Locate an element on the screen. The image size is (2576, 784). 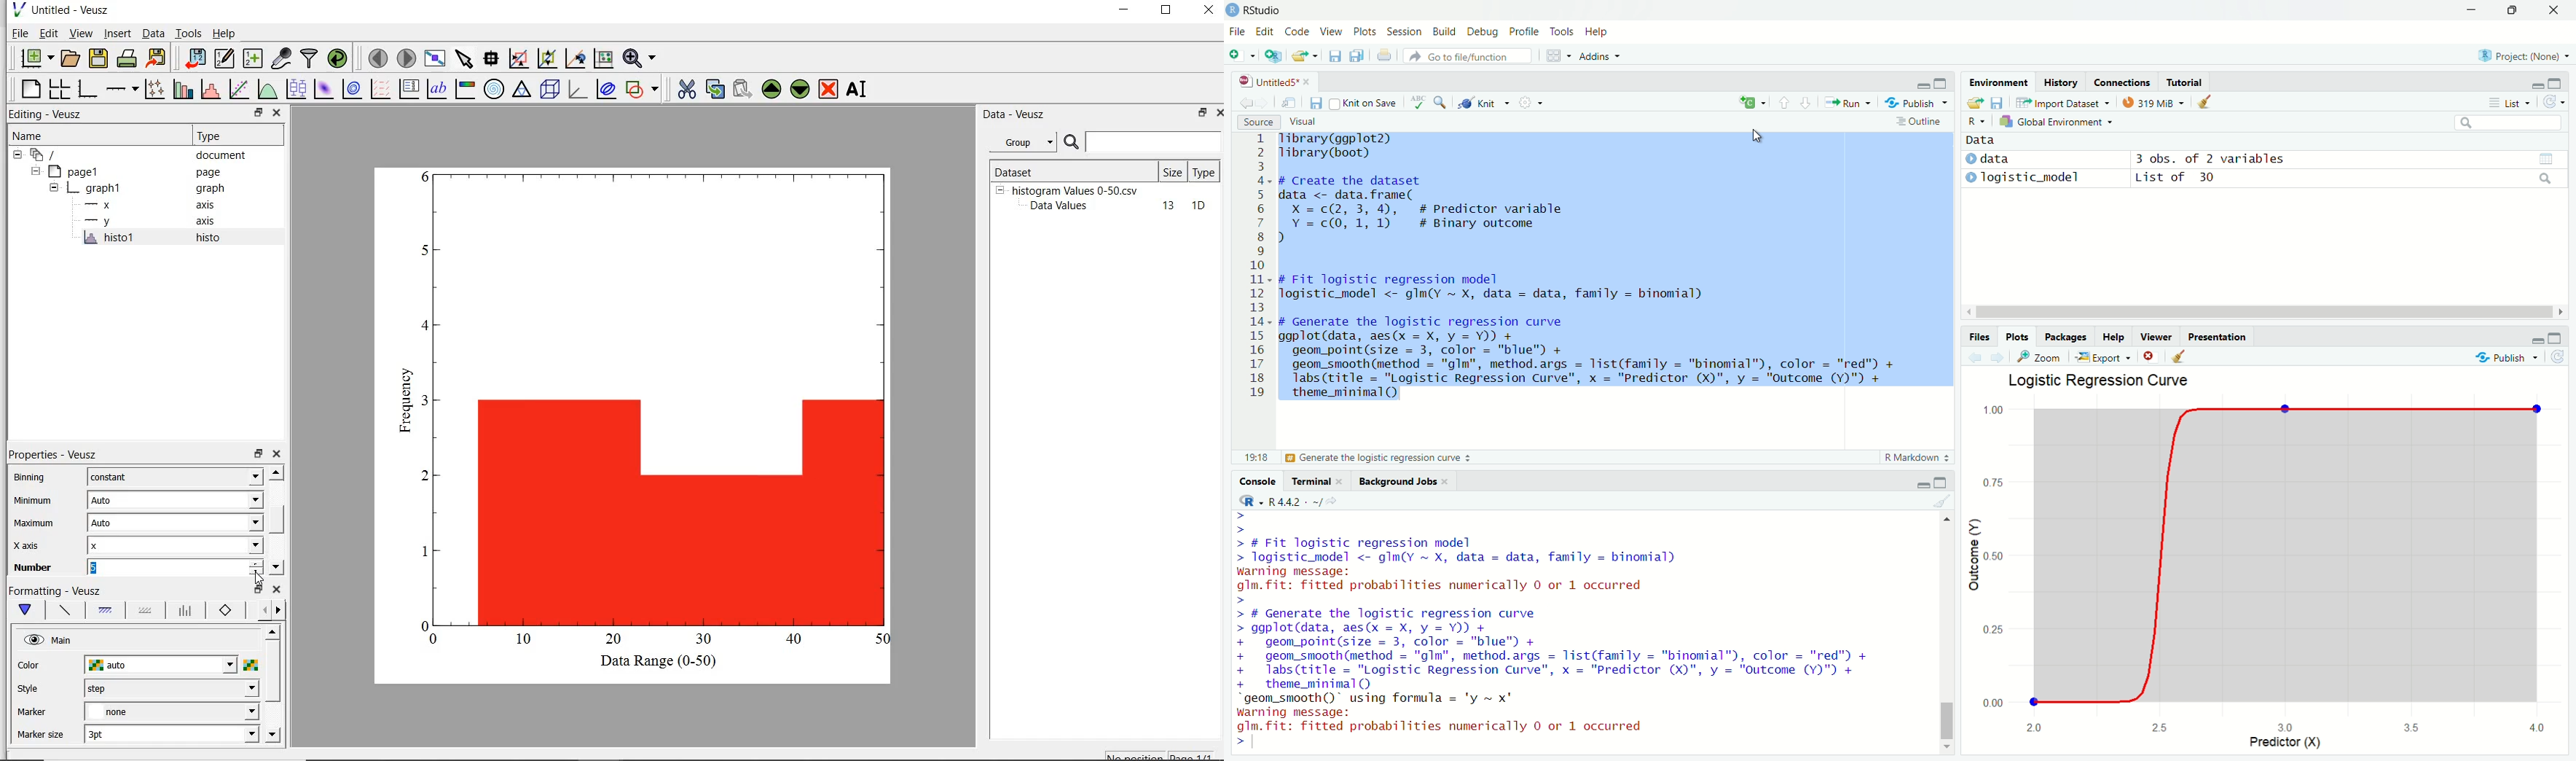
expand/collapse is located at coordinates (1970, 159).